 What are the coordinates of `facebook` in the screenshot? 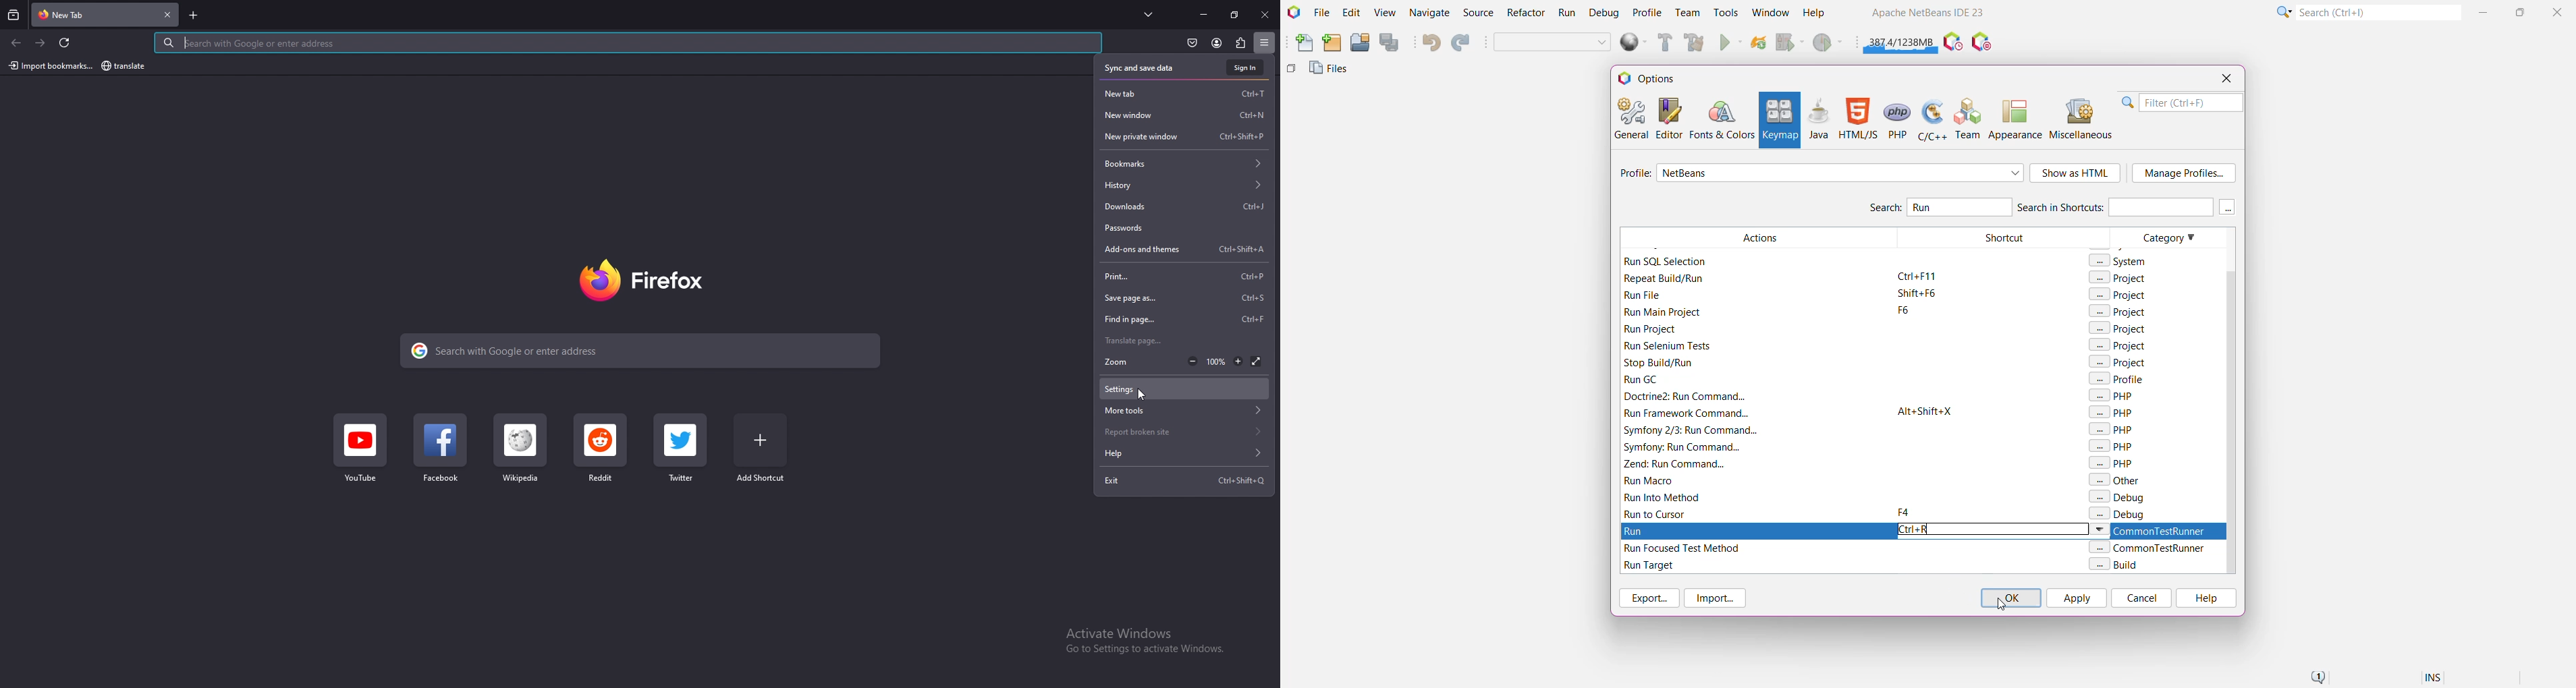 It's located at (441, 451).